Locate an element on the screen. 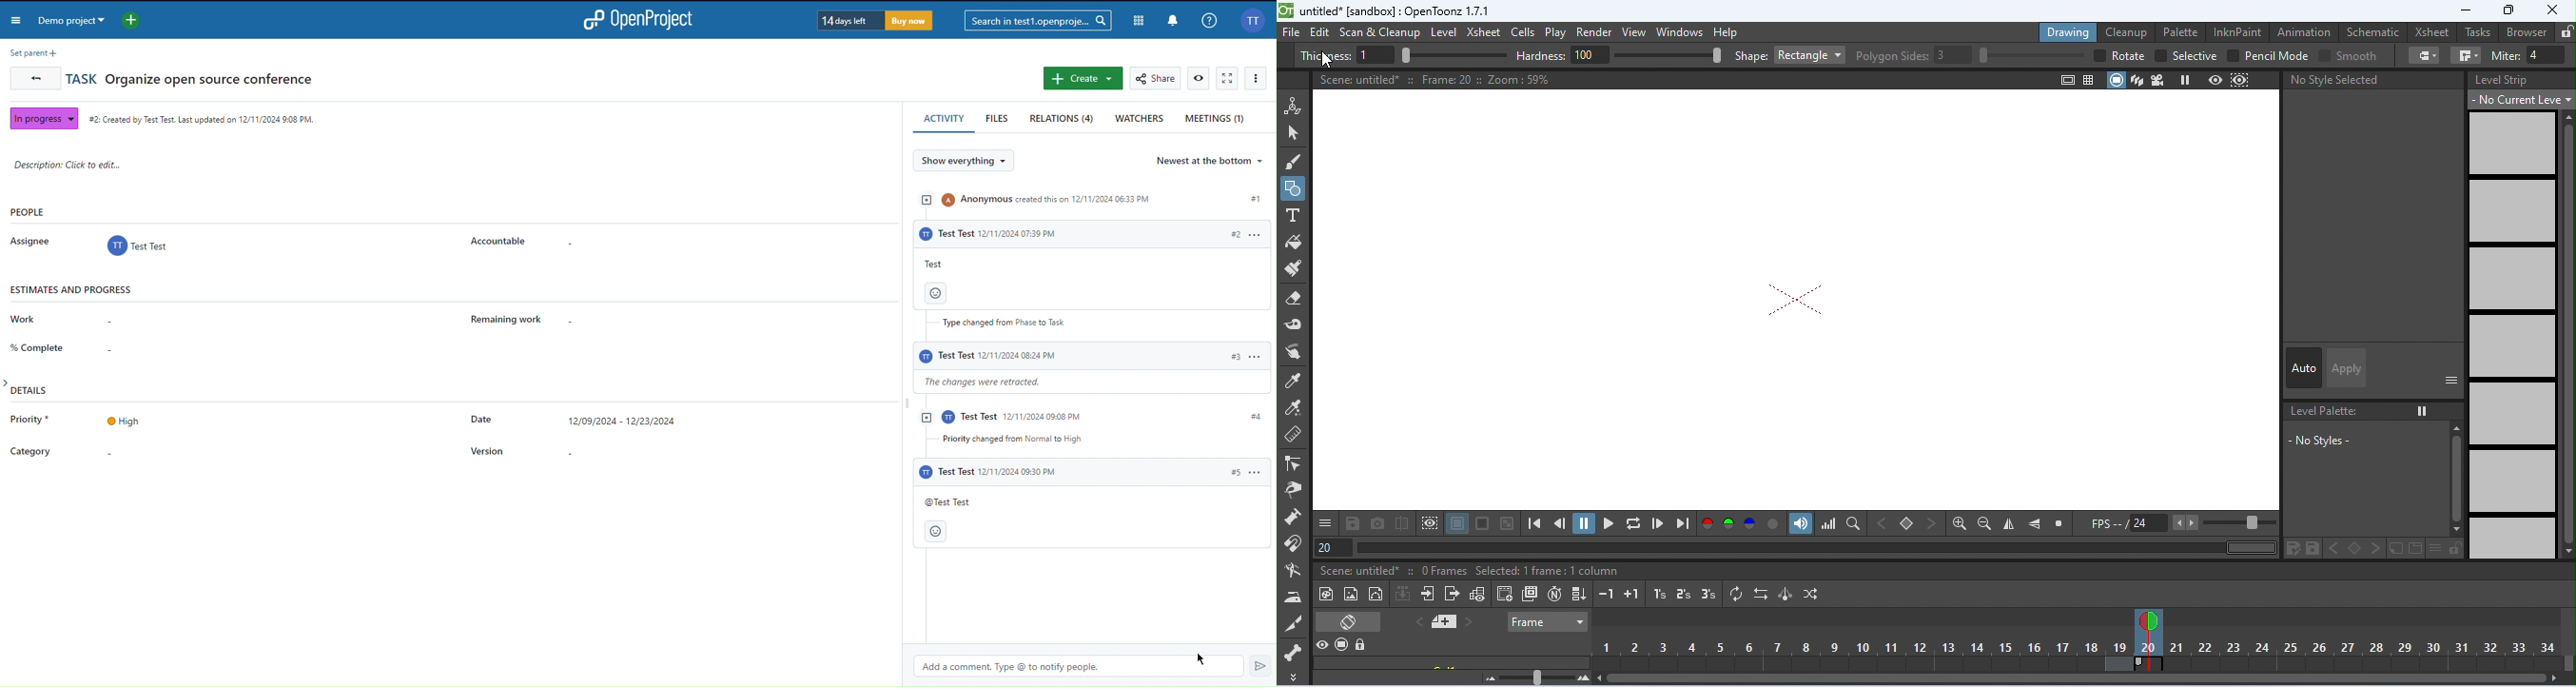  smooth is located at coordinates (2345, 56).